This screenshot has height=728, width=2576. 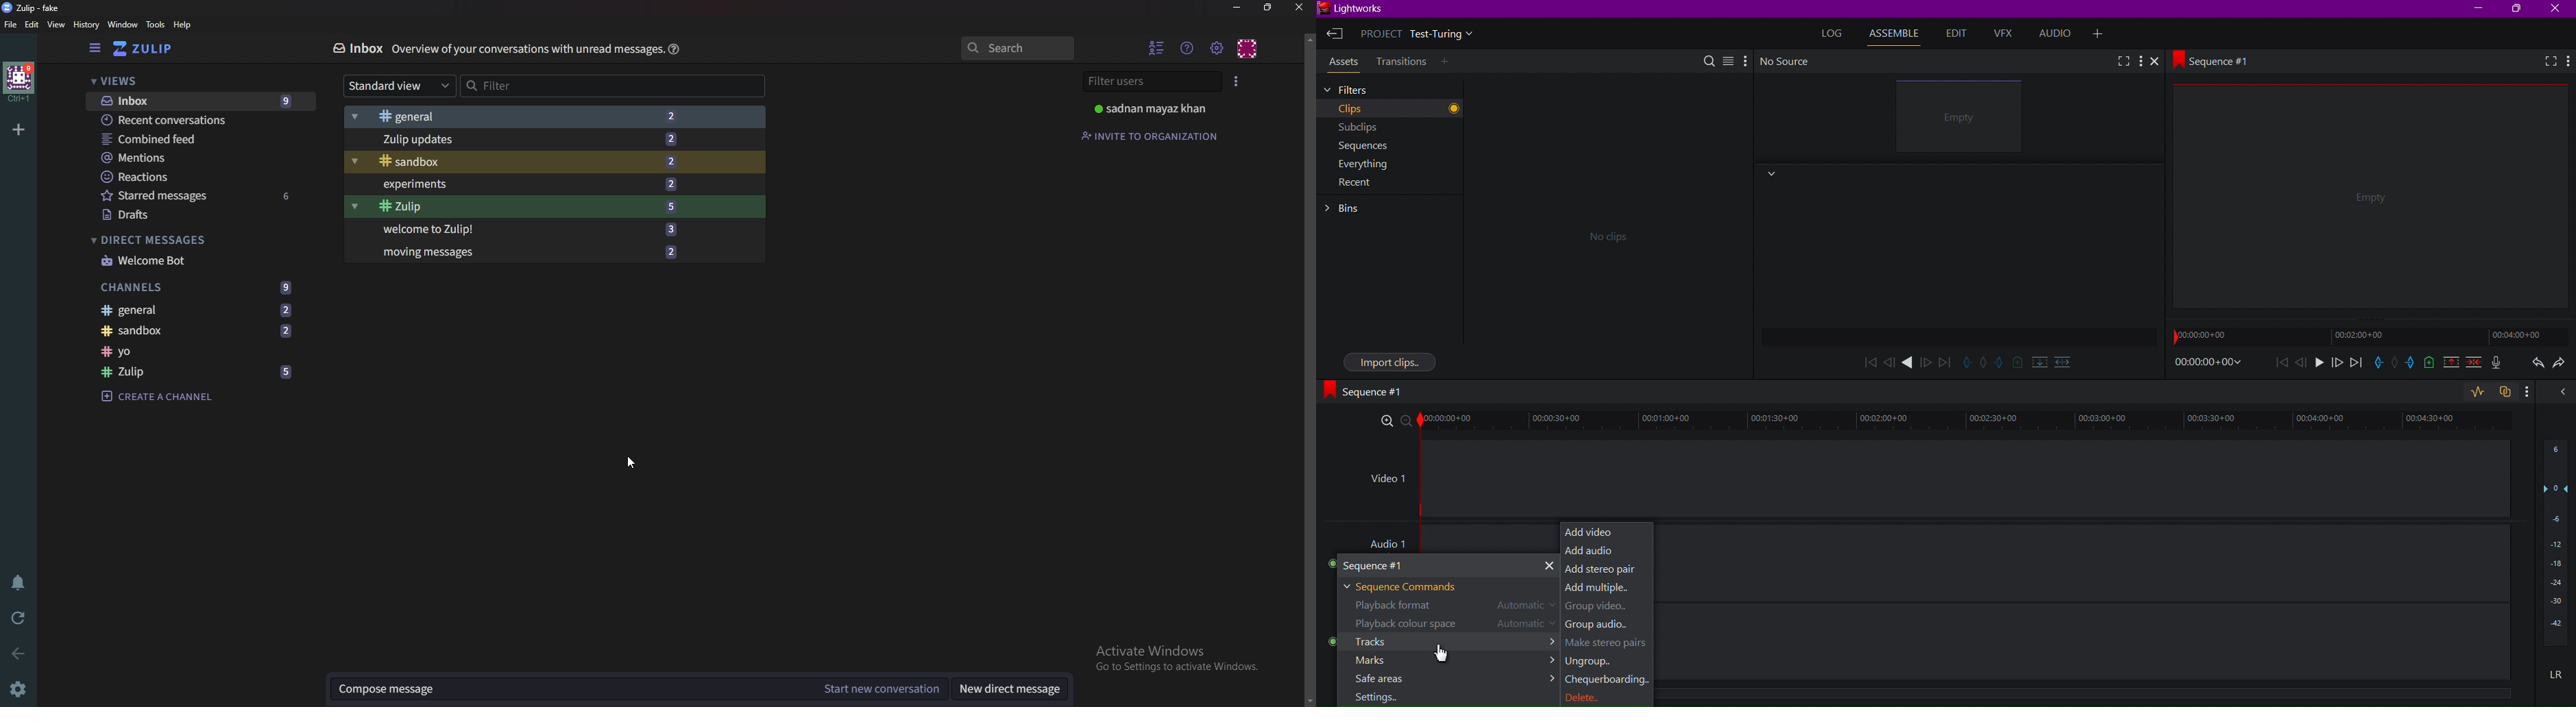 What do you see at coordinates (2037, 361) in the screenshot?
I see `vertical break` at bounding box center [2037, 361].